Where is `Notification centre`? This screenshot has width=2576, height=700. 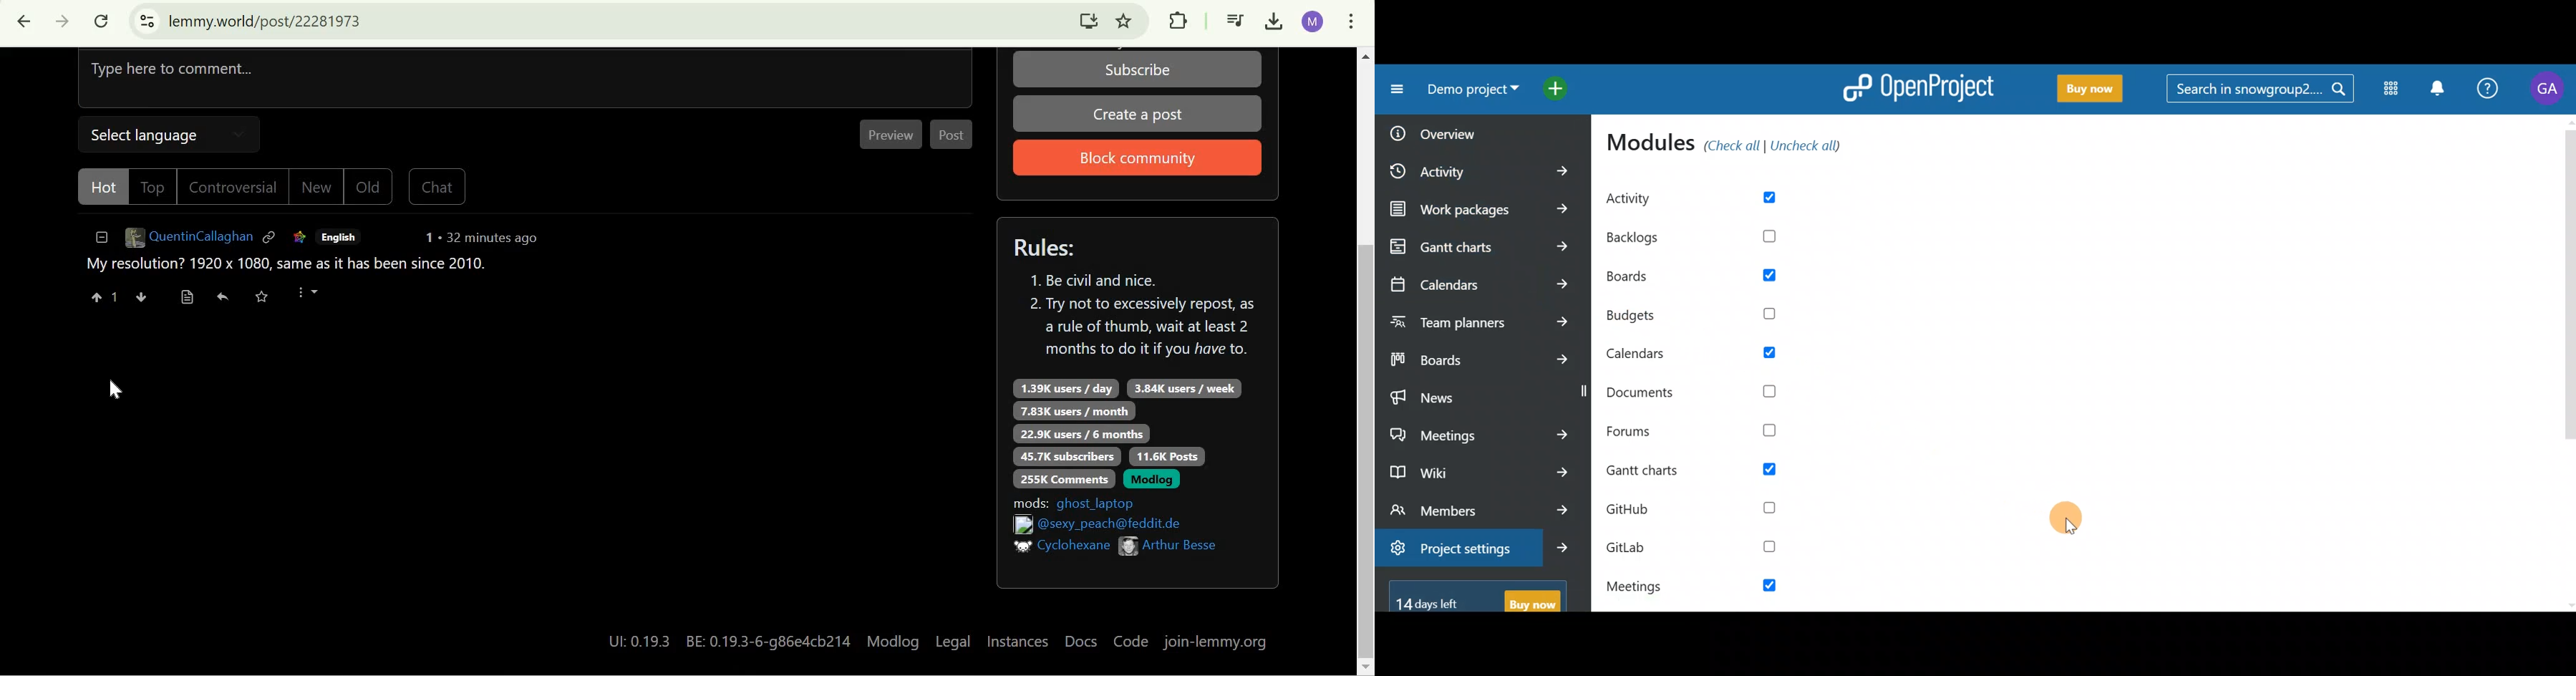
Notification centre is located at coordinates (2440, 91).